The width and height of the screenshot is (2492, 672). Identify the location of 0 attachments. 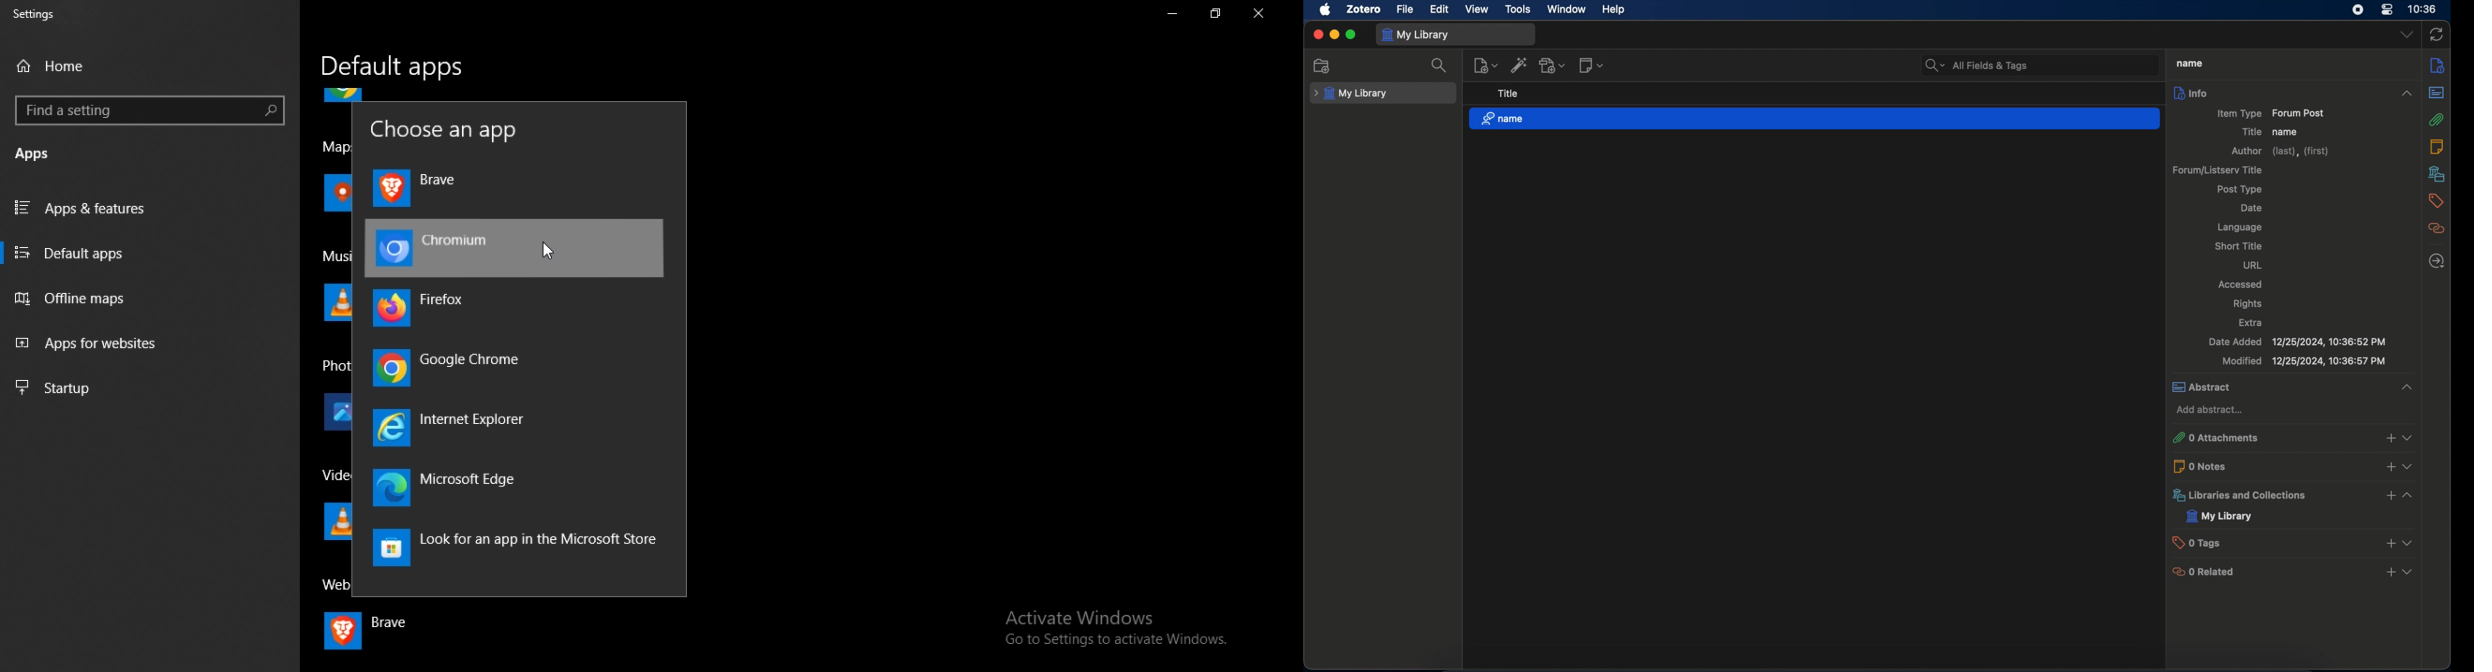
(2292, 438).